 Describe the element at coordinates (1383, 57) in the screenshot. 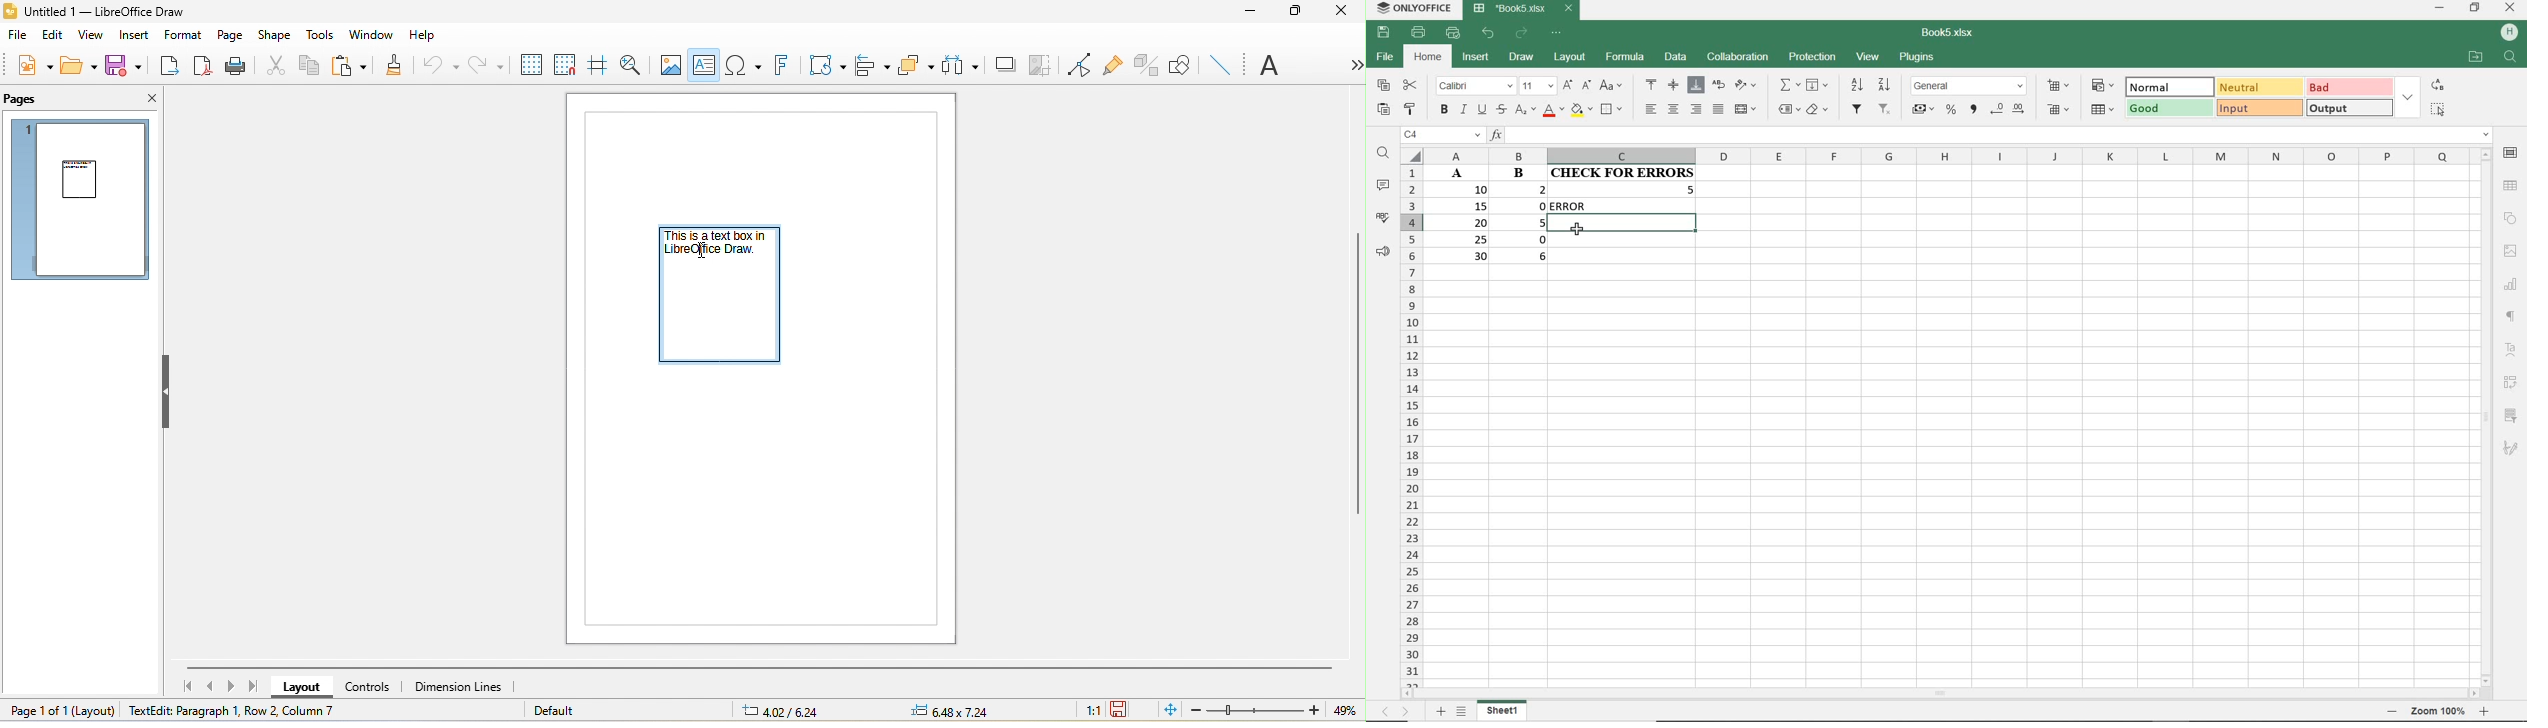

I see `FILE` at that location.